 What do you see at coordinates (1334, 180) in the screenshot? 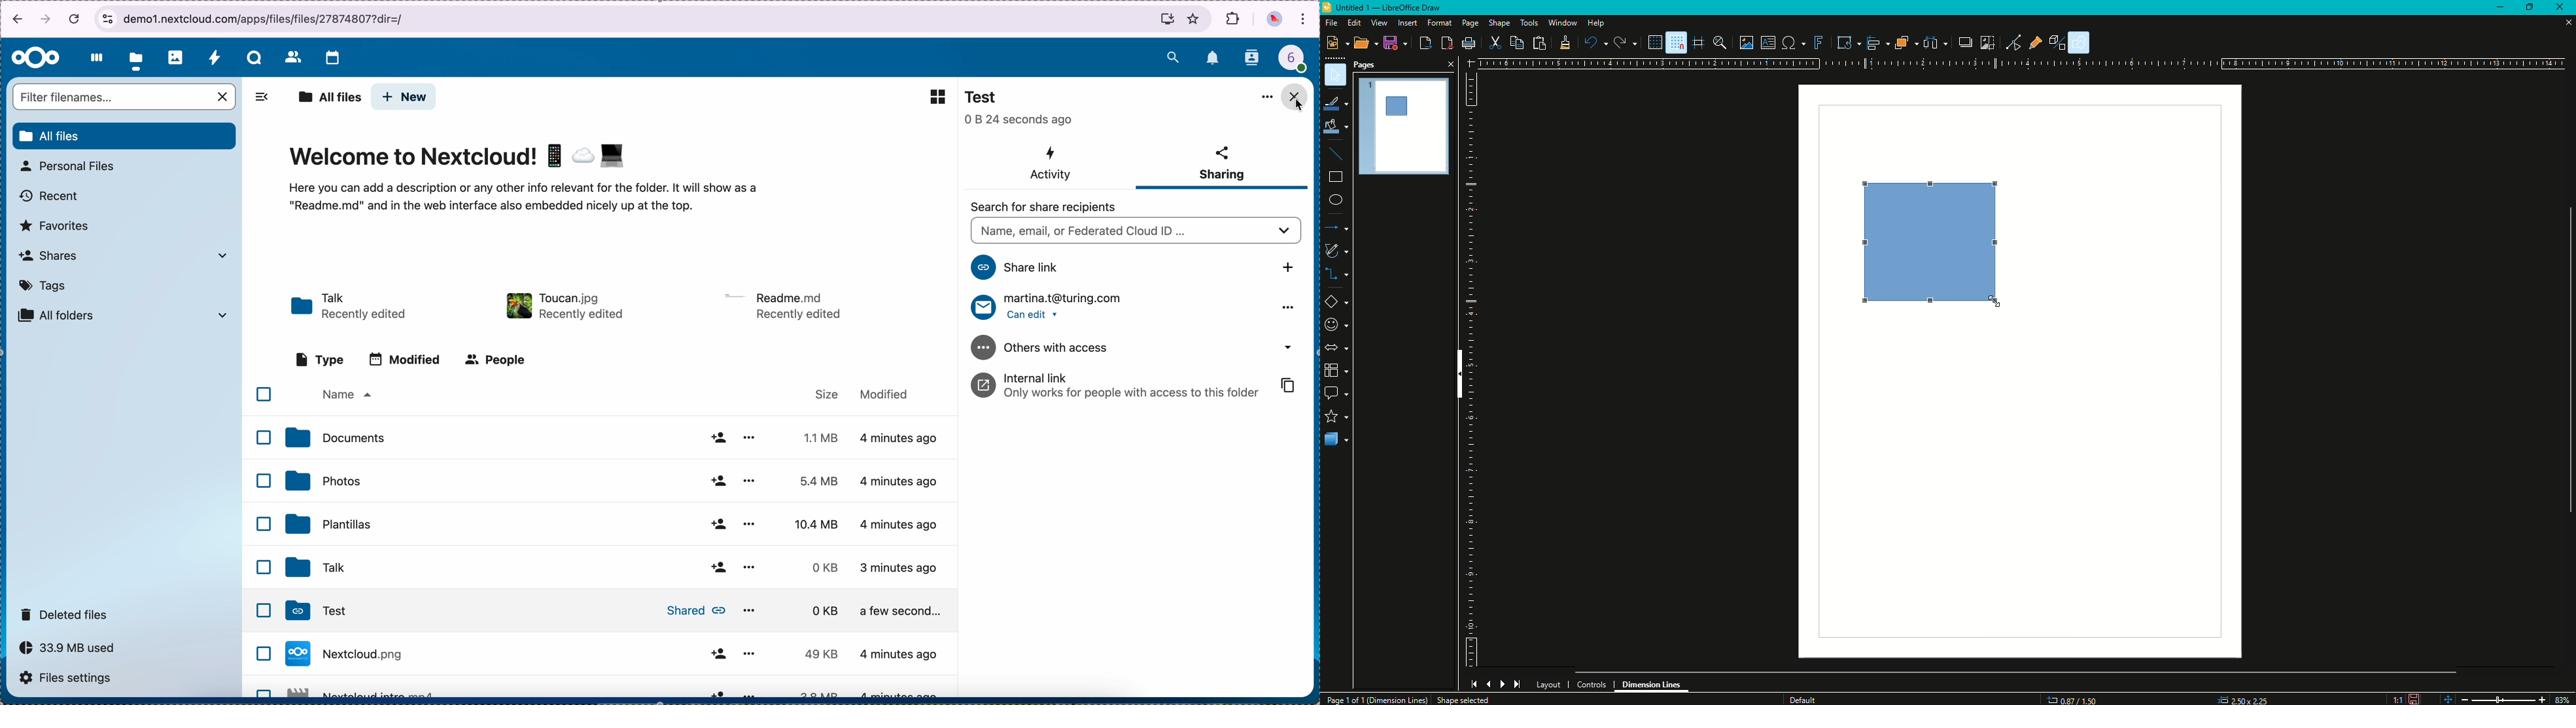
I see `Rectangle` at bounding box center [1334, 180].